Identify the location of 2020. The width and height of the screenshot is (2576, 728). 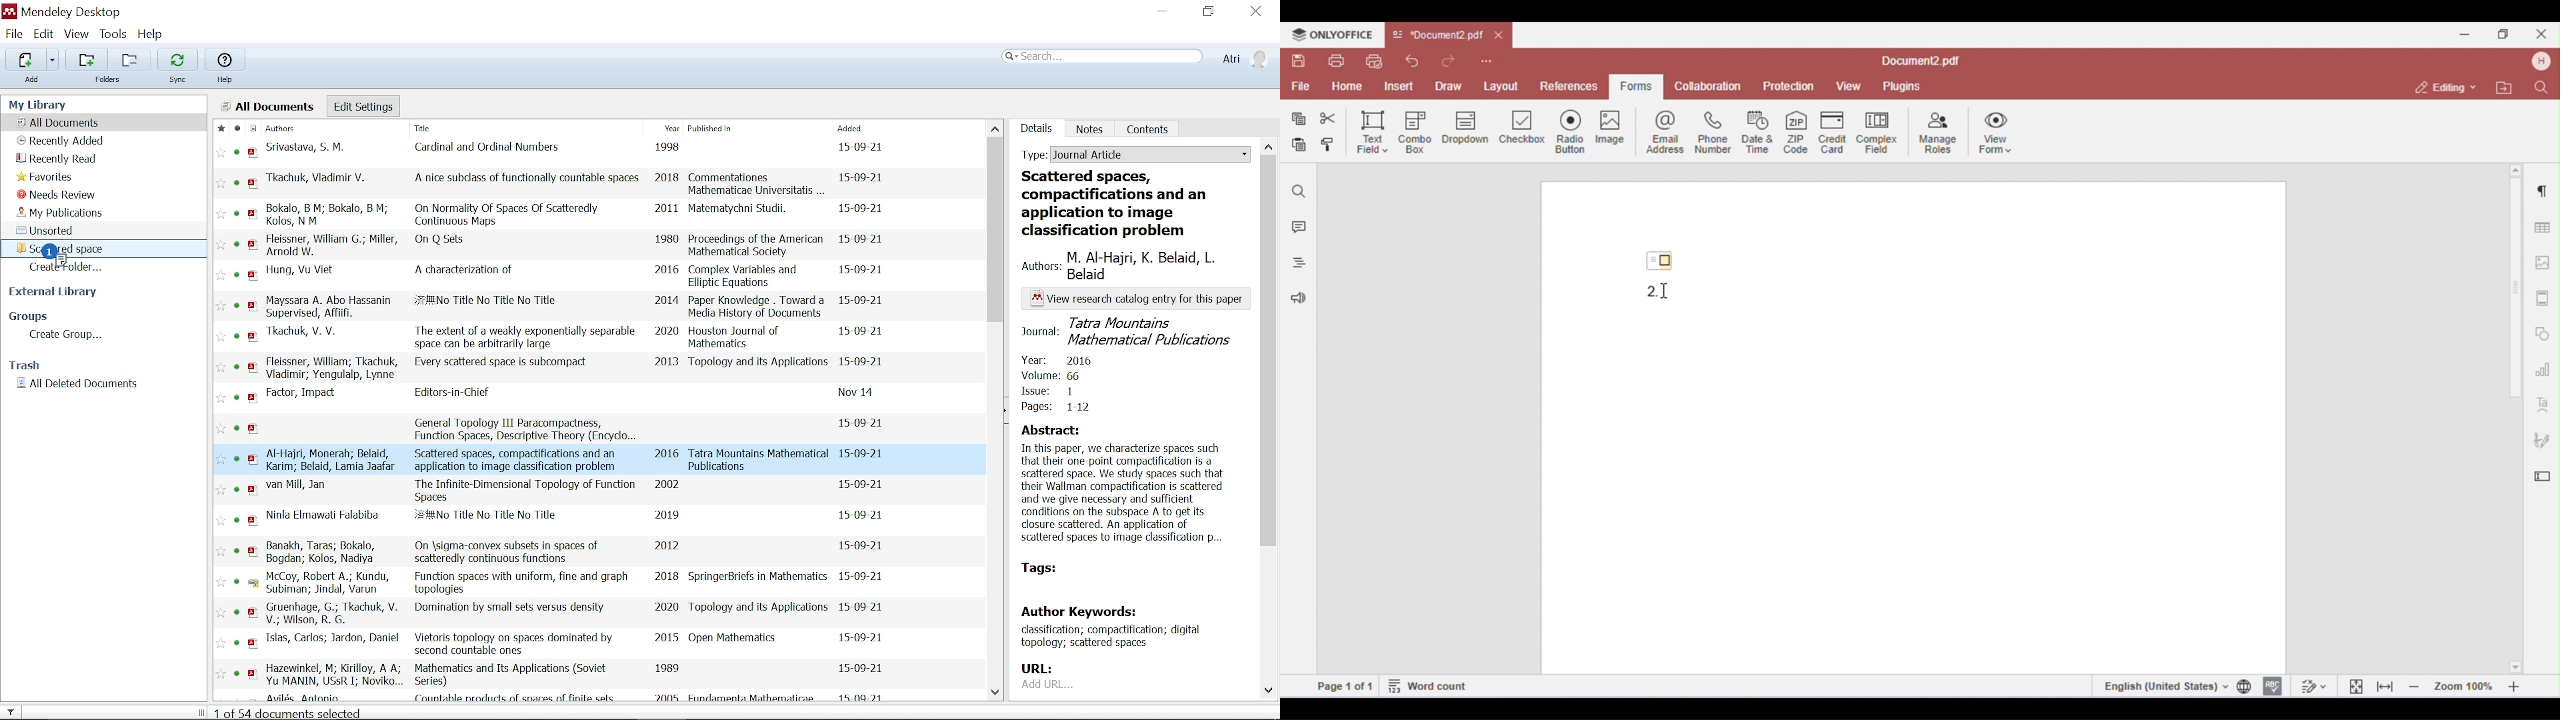
(666, 332).